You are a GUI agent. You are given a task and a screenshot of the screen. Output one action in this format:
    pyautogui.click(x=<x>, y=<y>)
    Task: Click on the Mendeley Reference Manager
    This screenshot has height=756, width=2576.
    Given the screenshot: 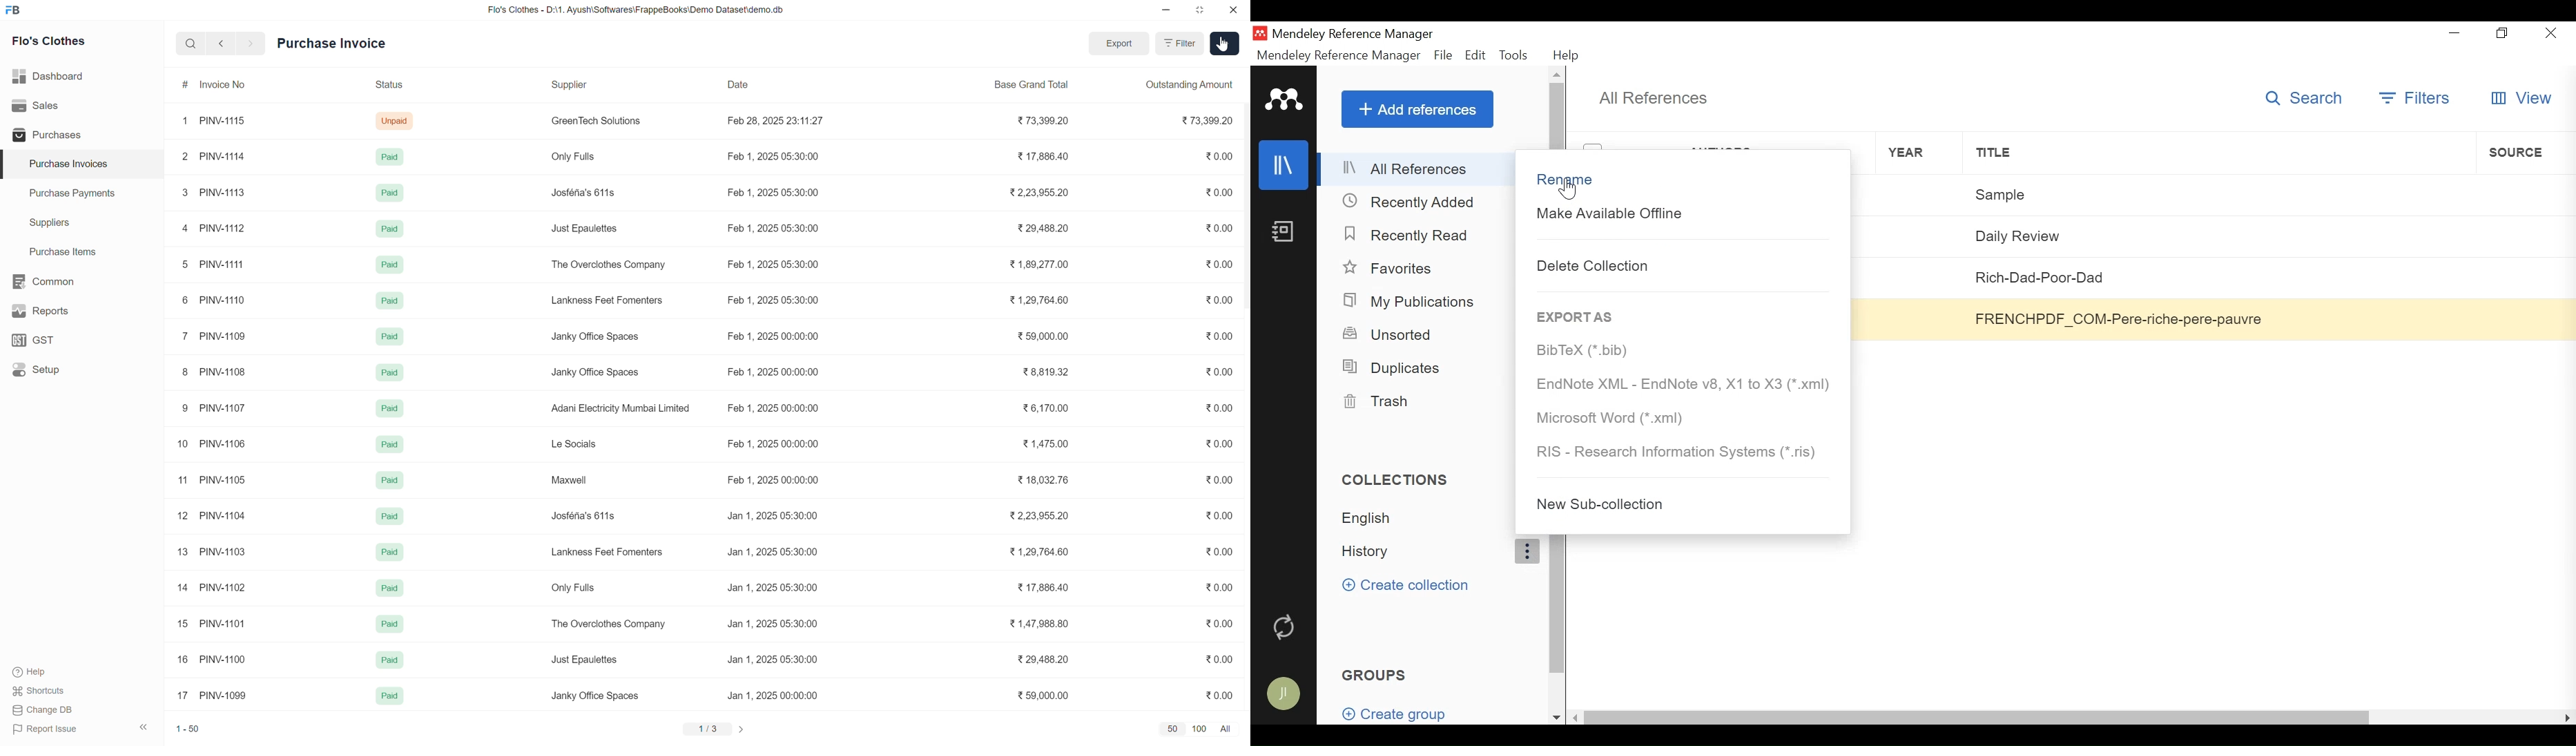 What is the action you would take?
    pyautogui.click(x=1353, y=35)
    